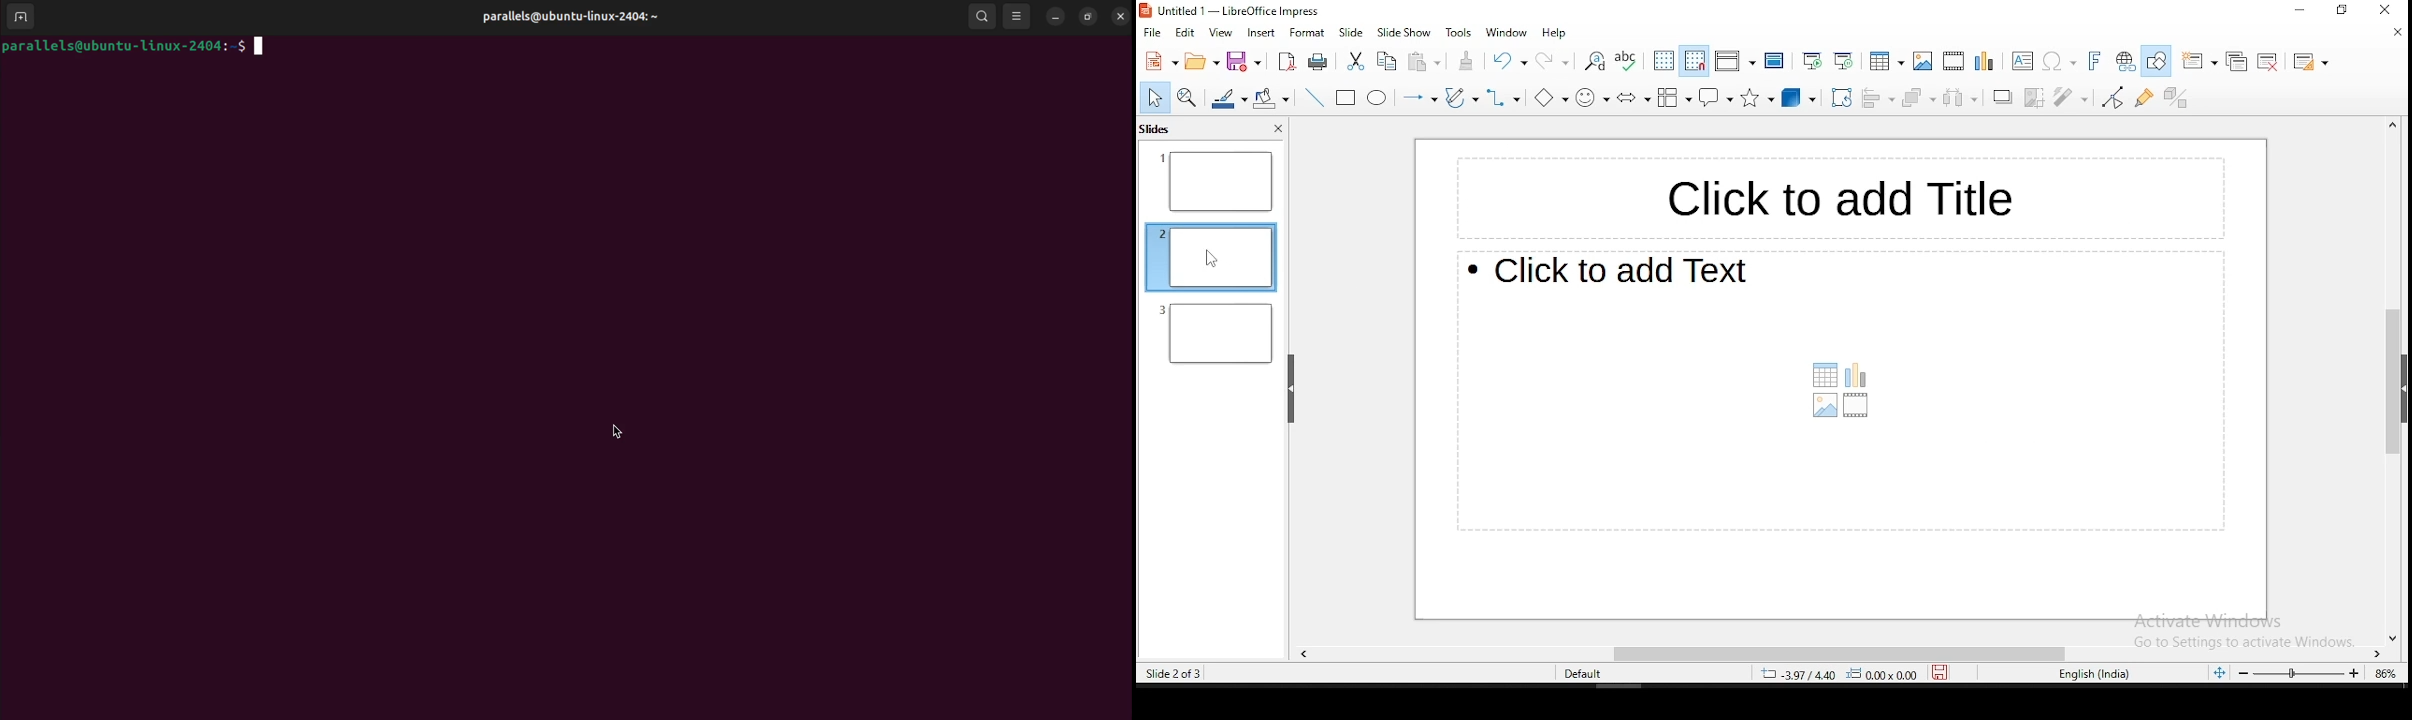 The image size is (2436, 728). I want to click on  delete slide, so click(2268, 61).